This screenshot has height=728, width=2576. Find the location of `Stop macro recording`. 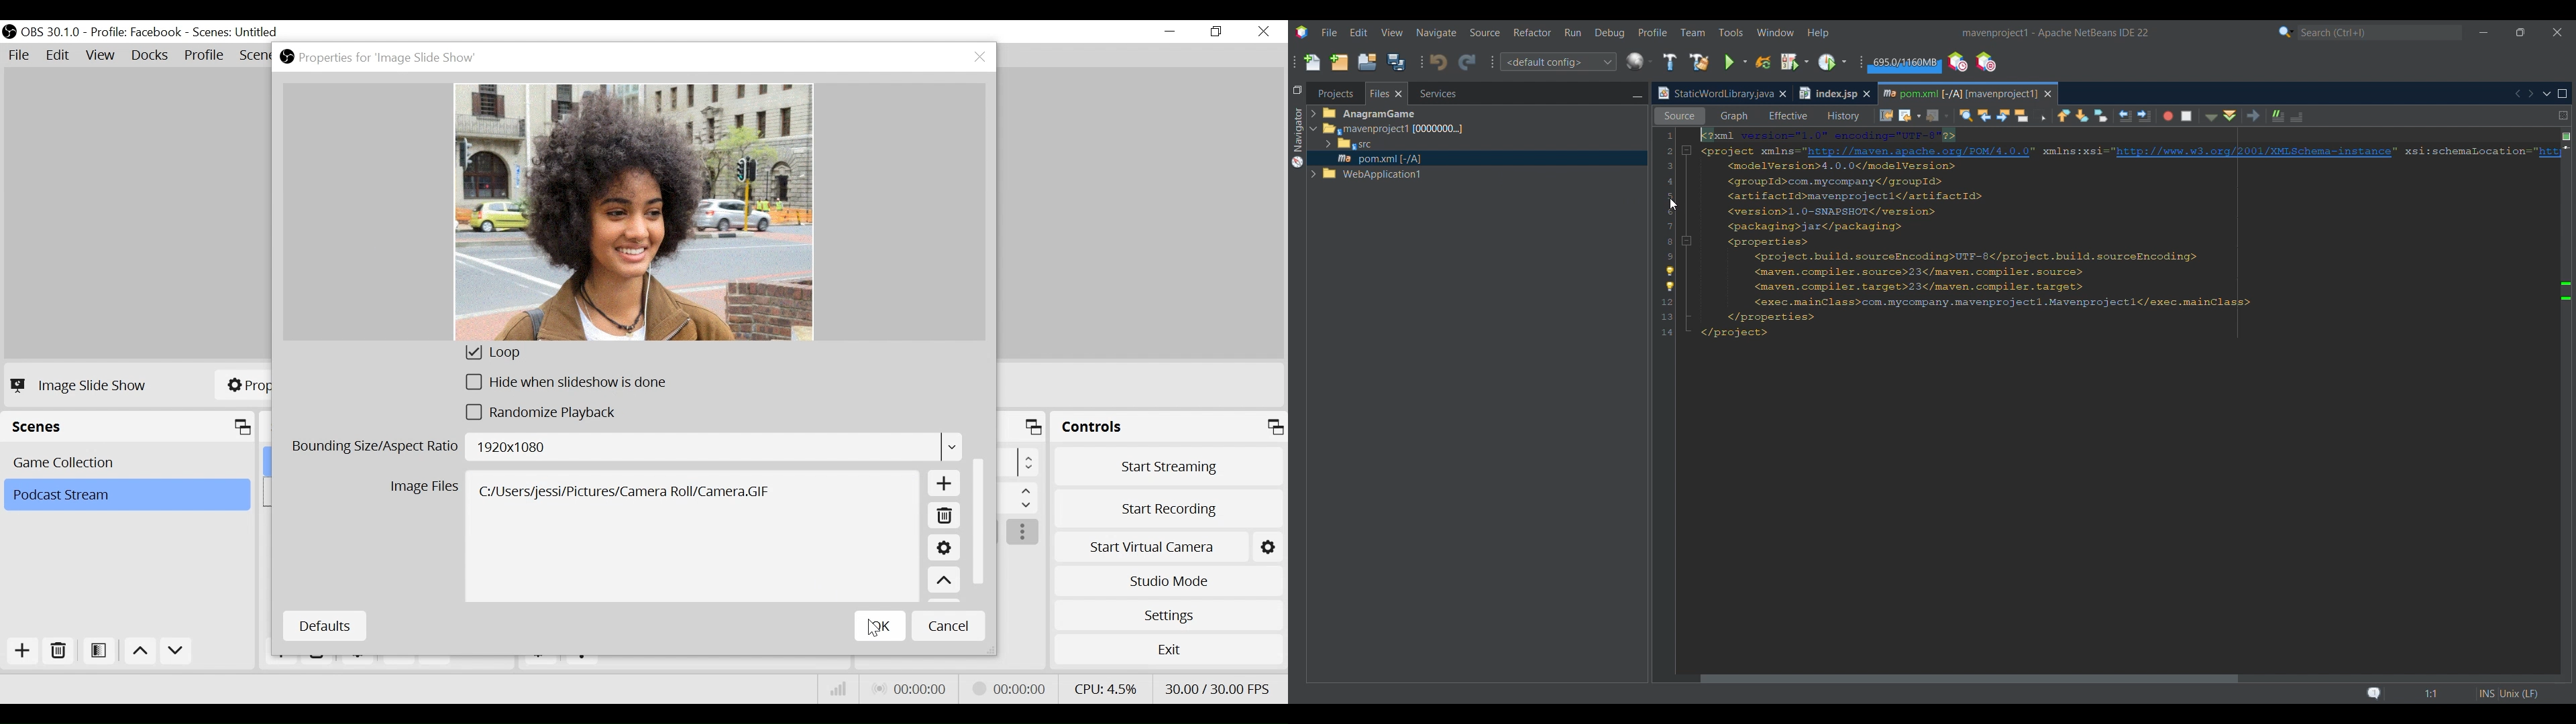

Stop macro recording is located at coordinates (2190, 115).